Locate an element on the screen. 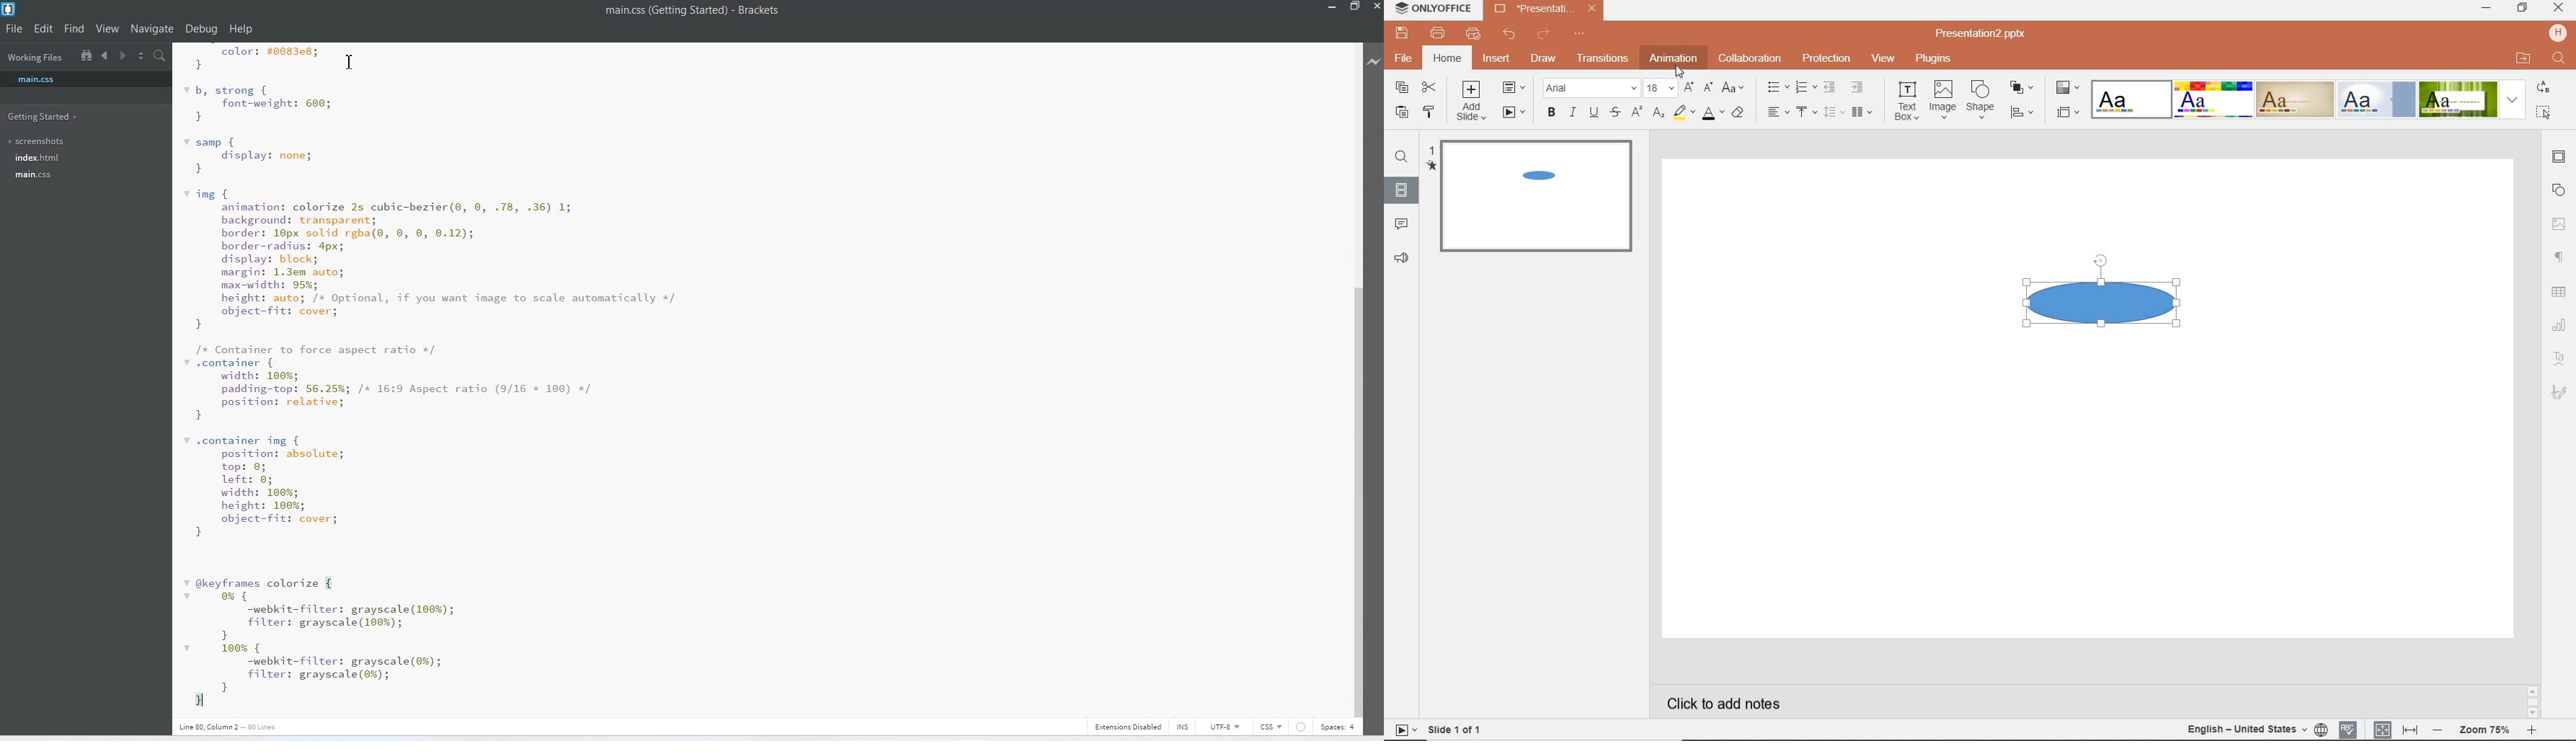 The image size is (2576, 756). classic is located at coordinates (2294, 99).